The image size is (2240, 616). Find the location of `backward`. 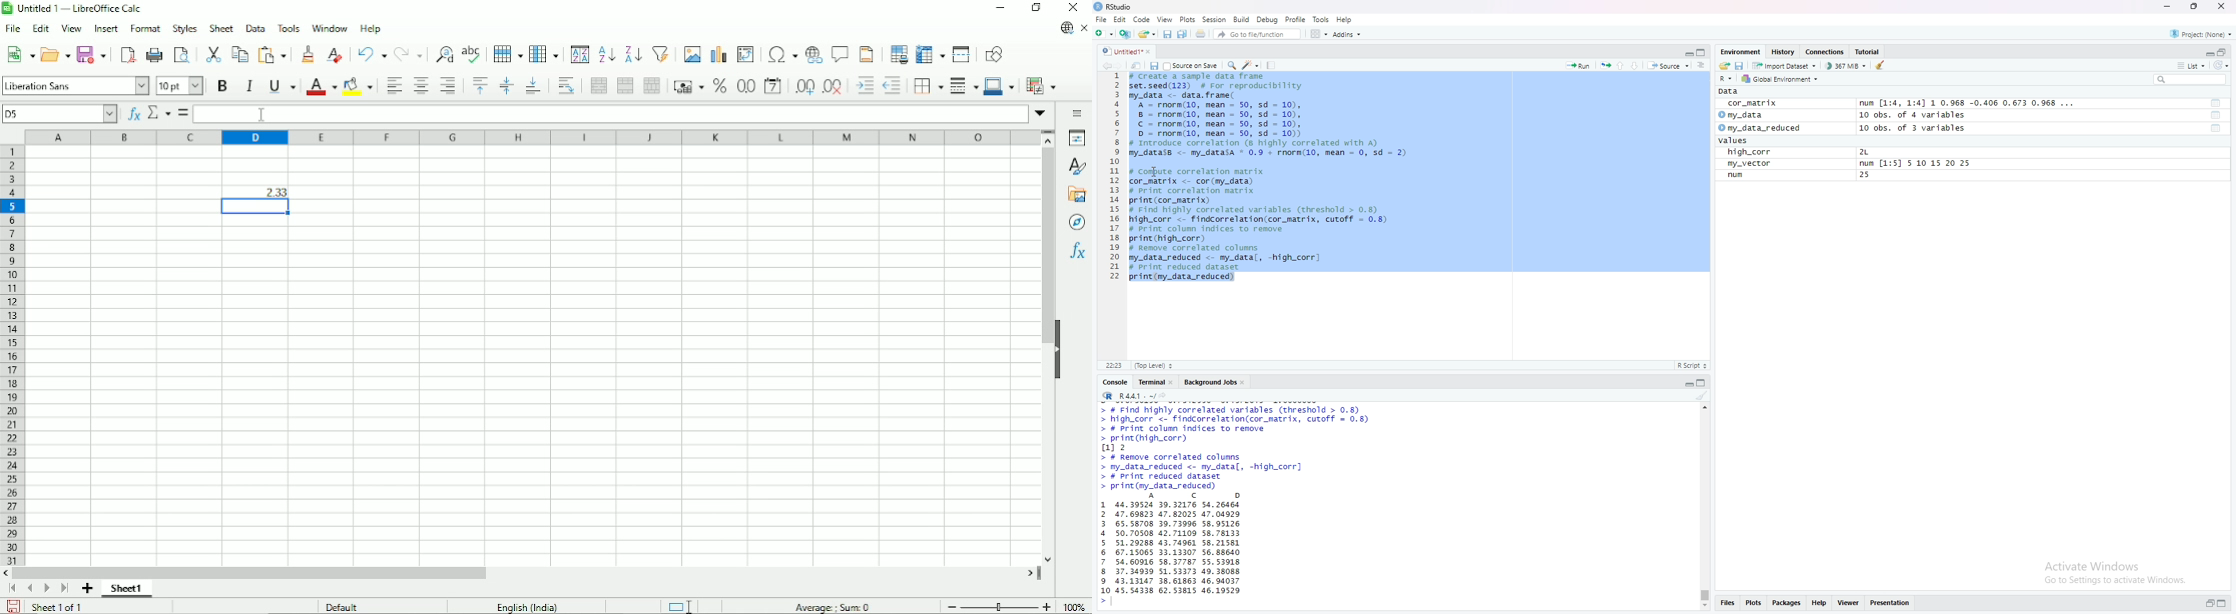

backward is located at coordinates (1105, 66).